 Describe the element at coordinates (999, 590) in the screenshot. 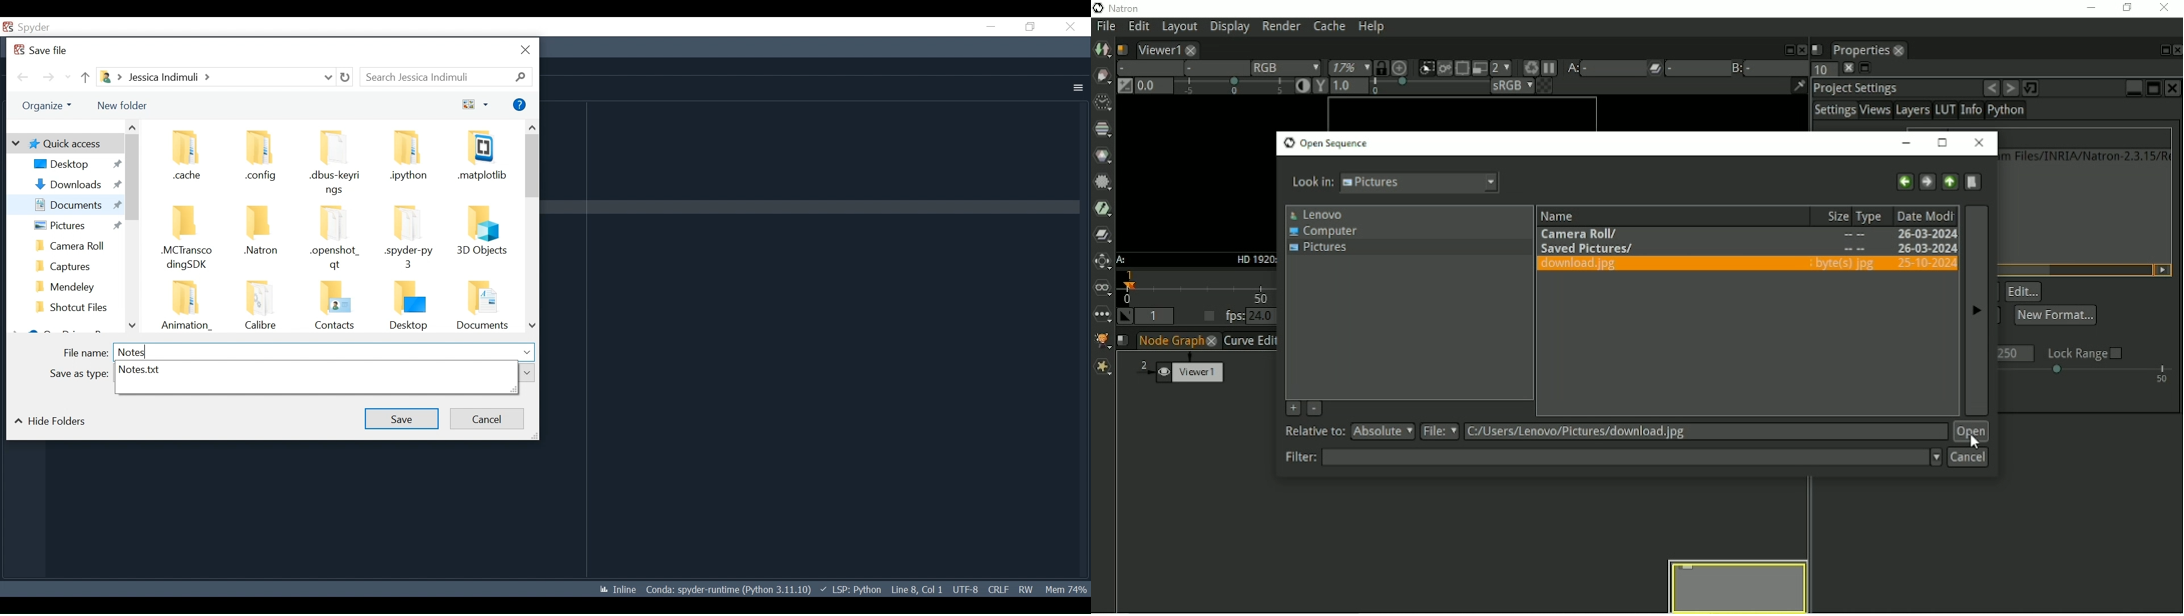

I see `File EQL Status` at that location.